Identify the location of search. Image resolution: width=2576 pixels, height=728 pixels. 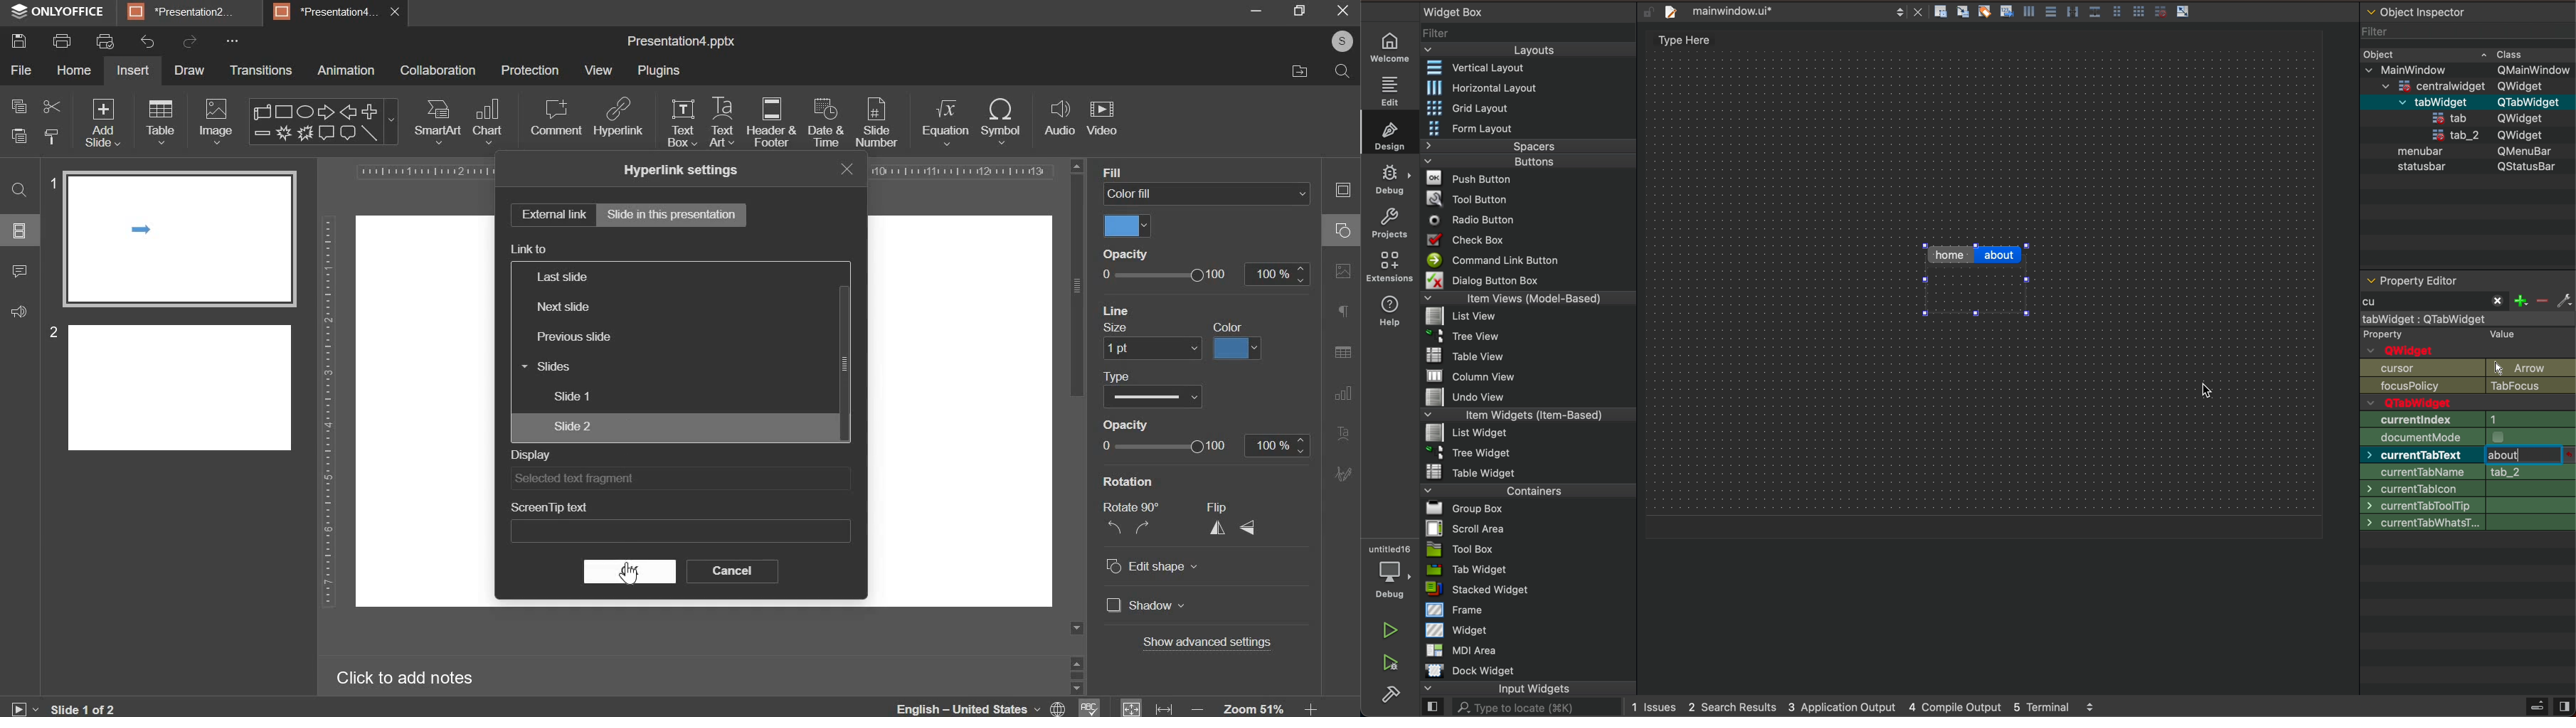
(19, 184).